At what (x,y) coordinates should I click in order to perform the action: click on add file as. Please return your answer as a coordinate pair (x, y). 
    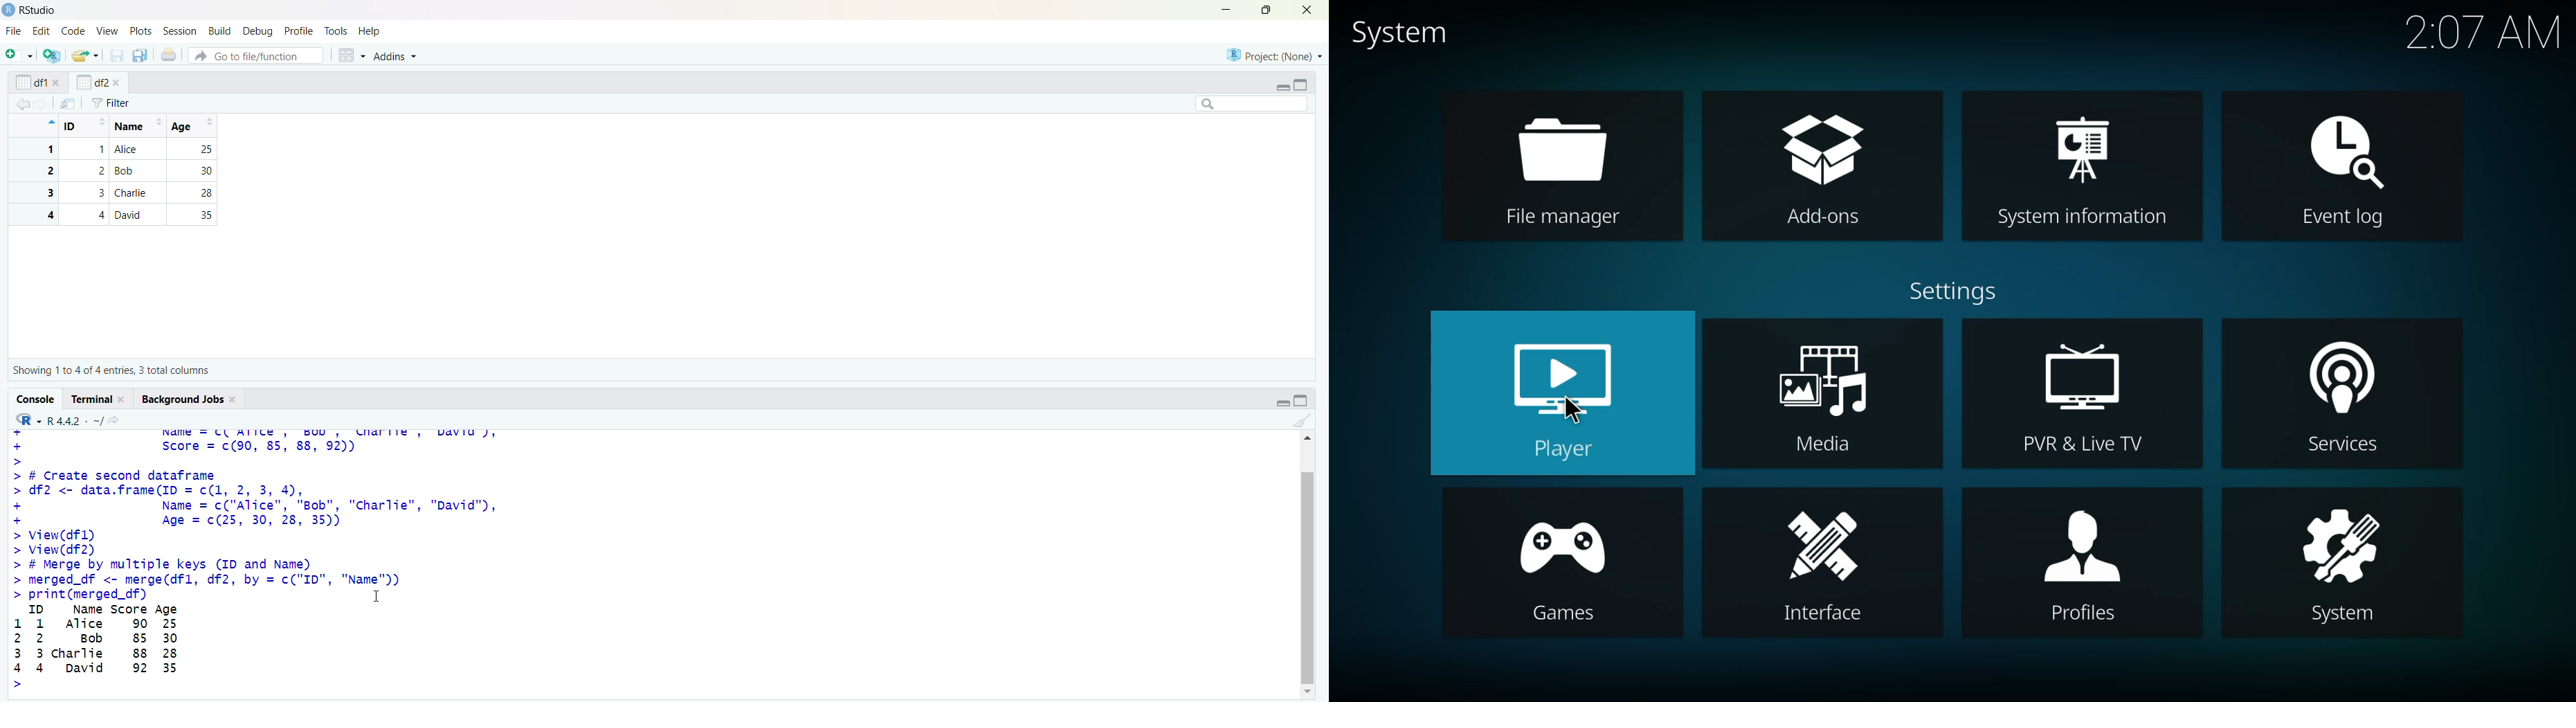
    Looking at the image, I should click on (22, 55).